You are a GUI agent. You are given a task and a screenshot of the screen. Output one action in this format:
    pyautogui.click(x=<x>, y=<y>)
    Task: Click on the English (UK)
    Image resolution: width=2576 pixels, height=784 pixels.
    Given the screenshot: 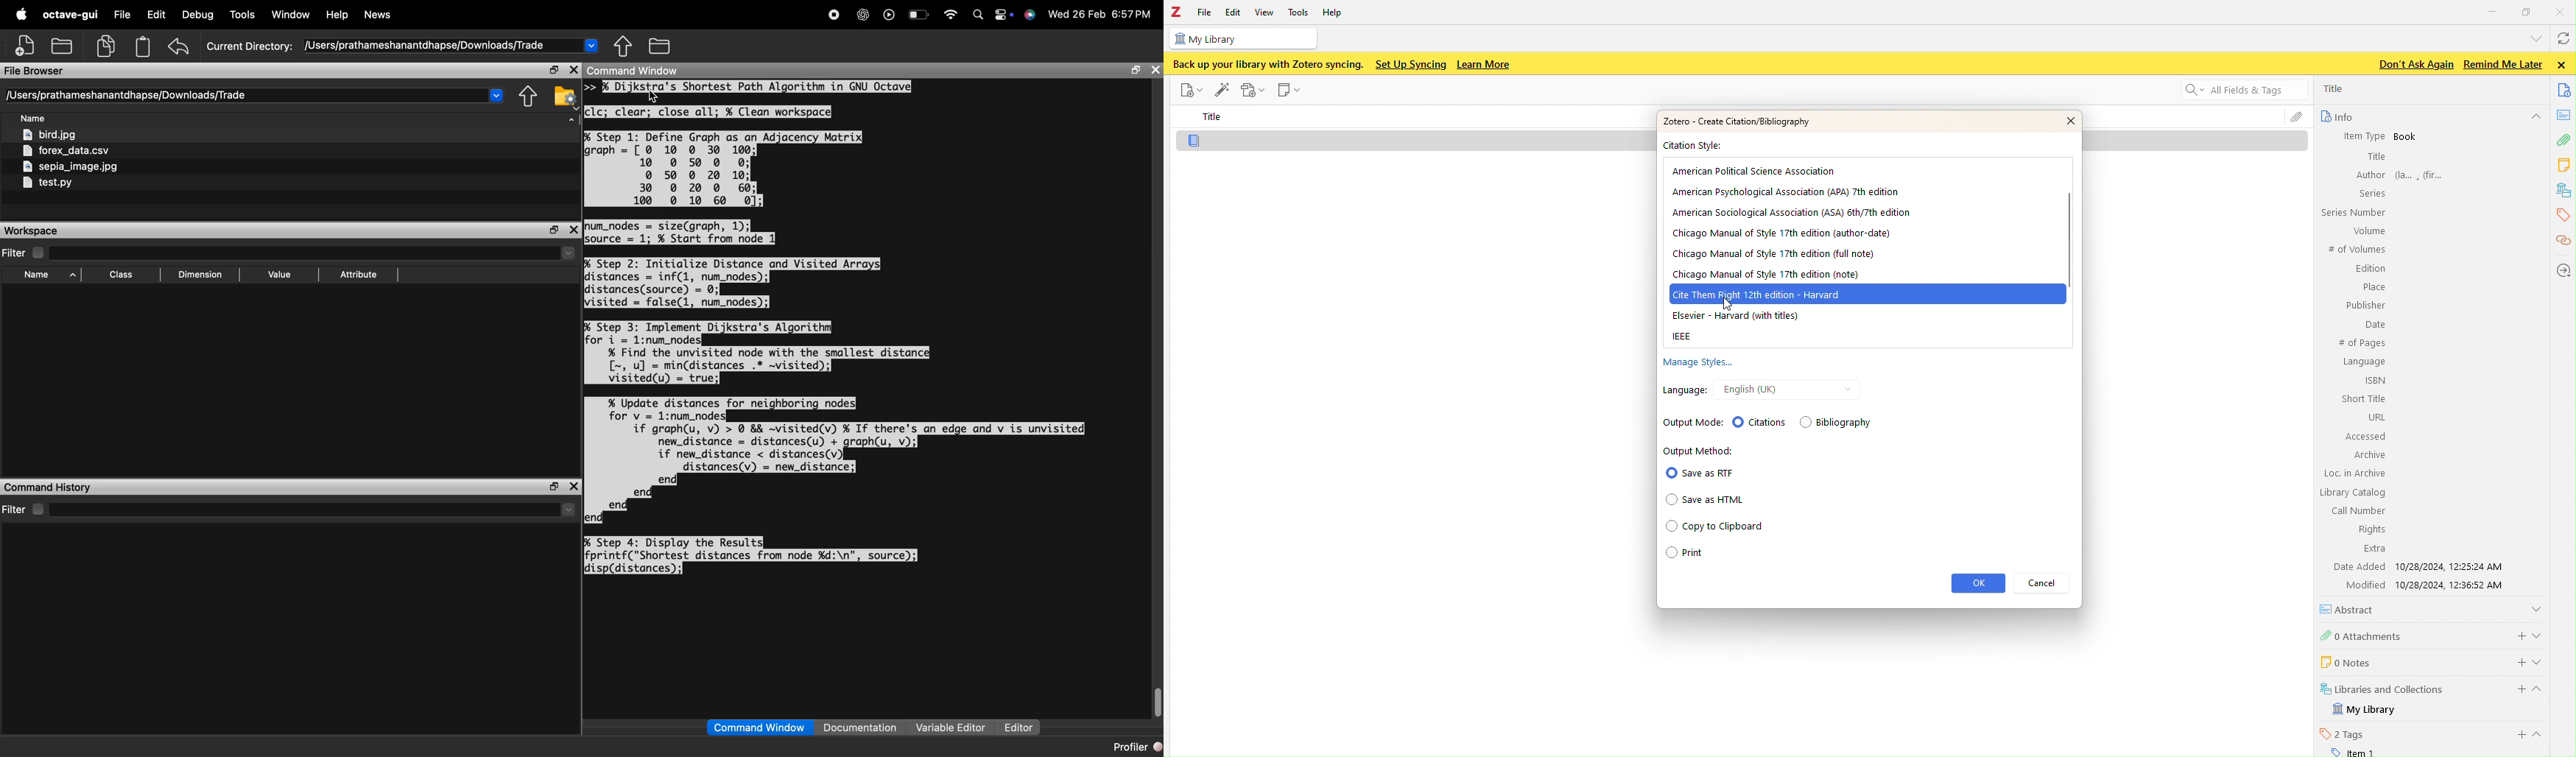 What is the action you would take?
    pyautogui.click(x=1748, y=390)
    